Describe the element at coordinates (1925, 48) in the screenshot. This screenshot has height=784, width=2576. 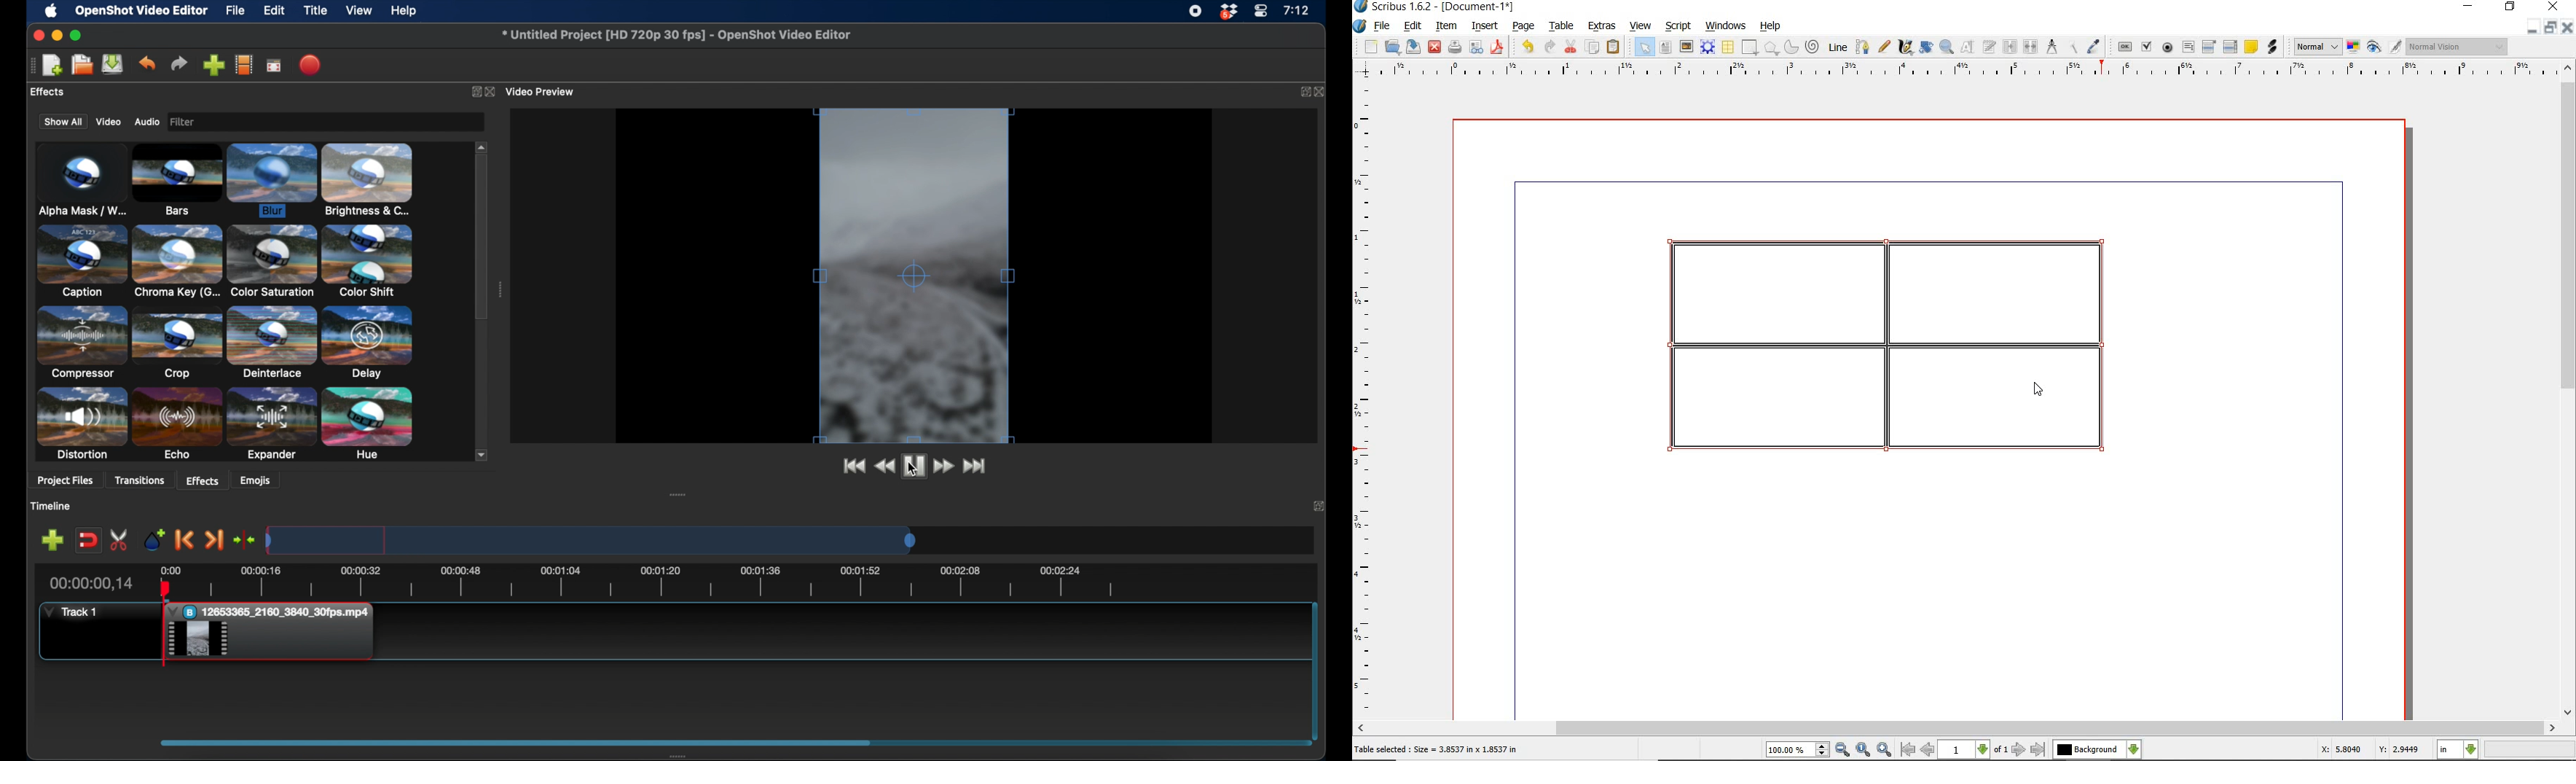
I see `rotate item` at that location.